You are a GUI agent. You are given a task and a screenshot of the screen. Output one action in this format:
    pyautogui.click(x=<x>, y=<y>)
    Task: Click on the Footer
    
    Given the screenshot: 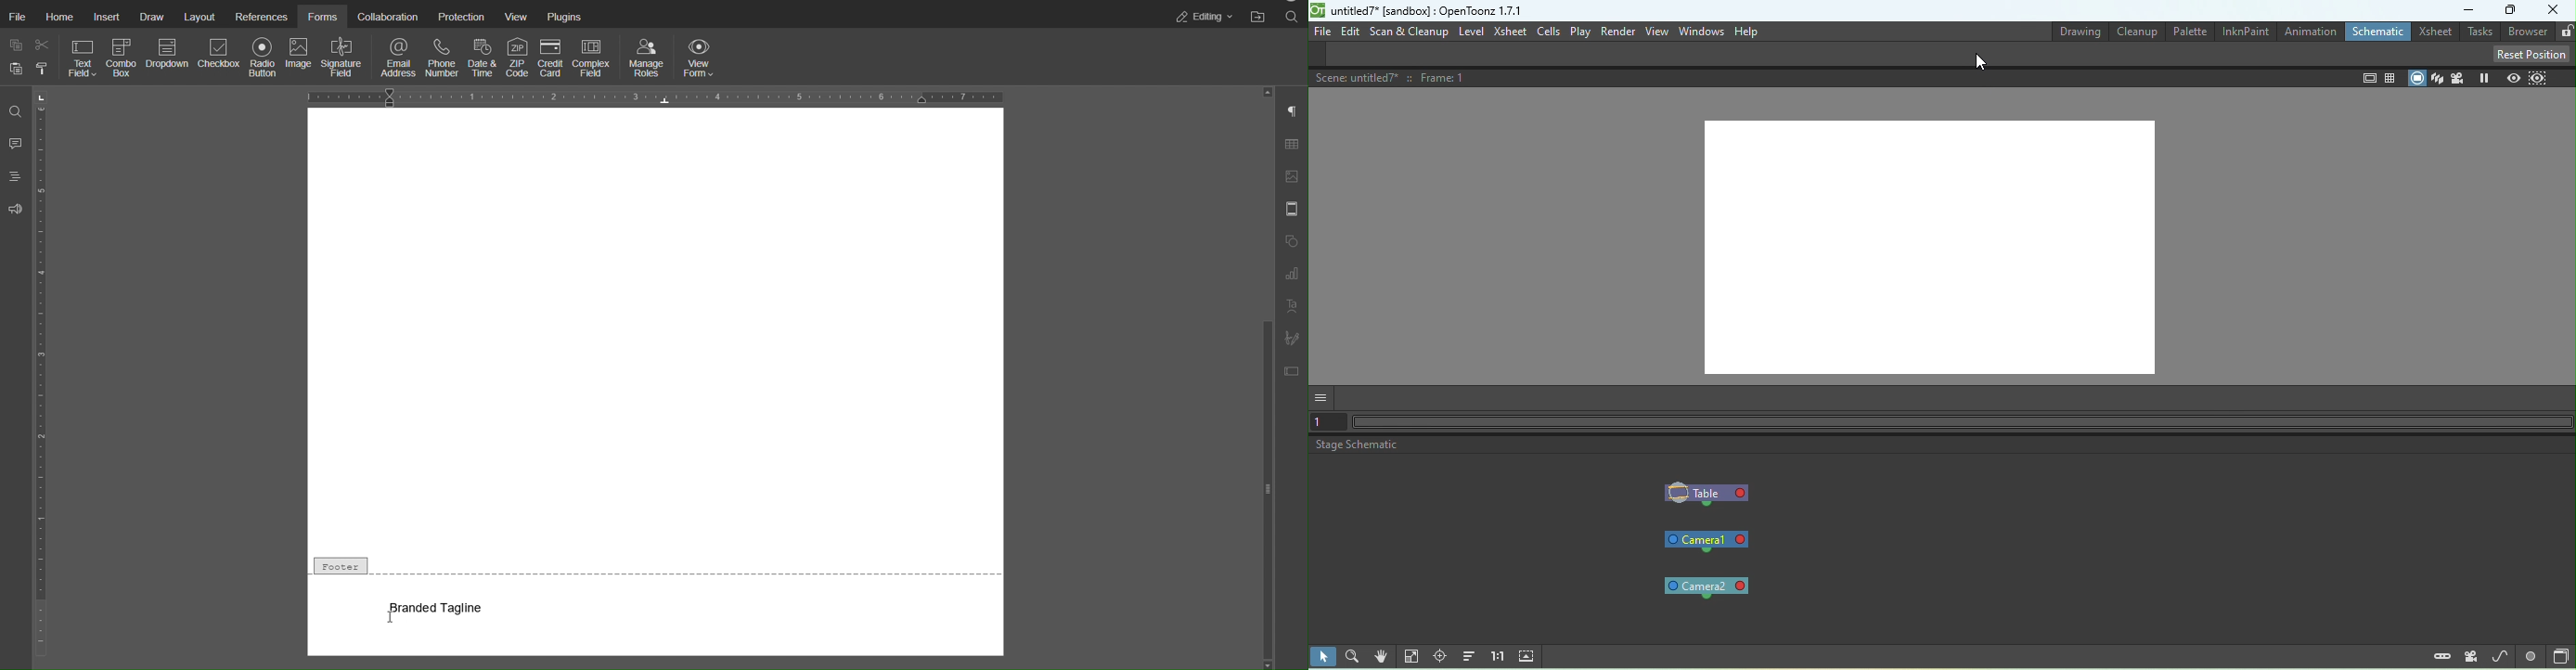 What is the action you would take?
    pyautogui.click(x=656, y=567)
    